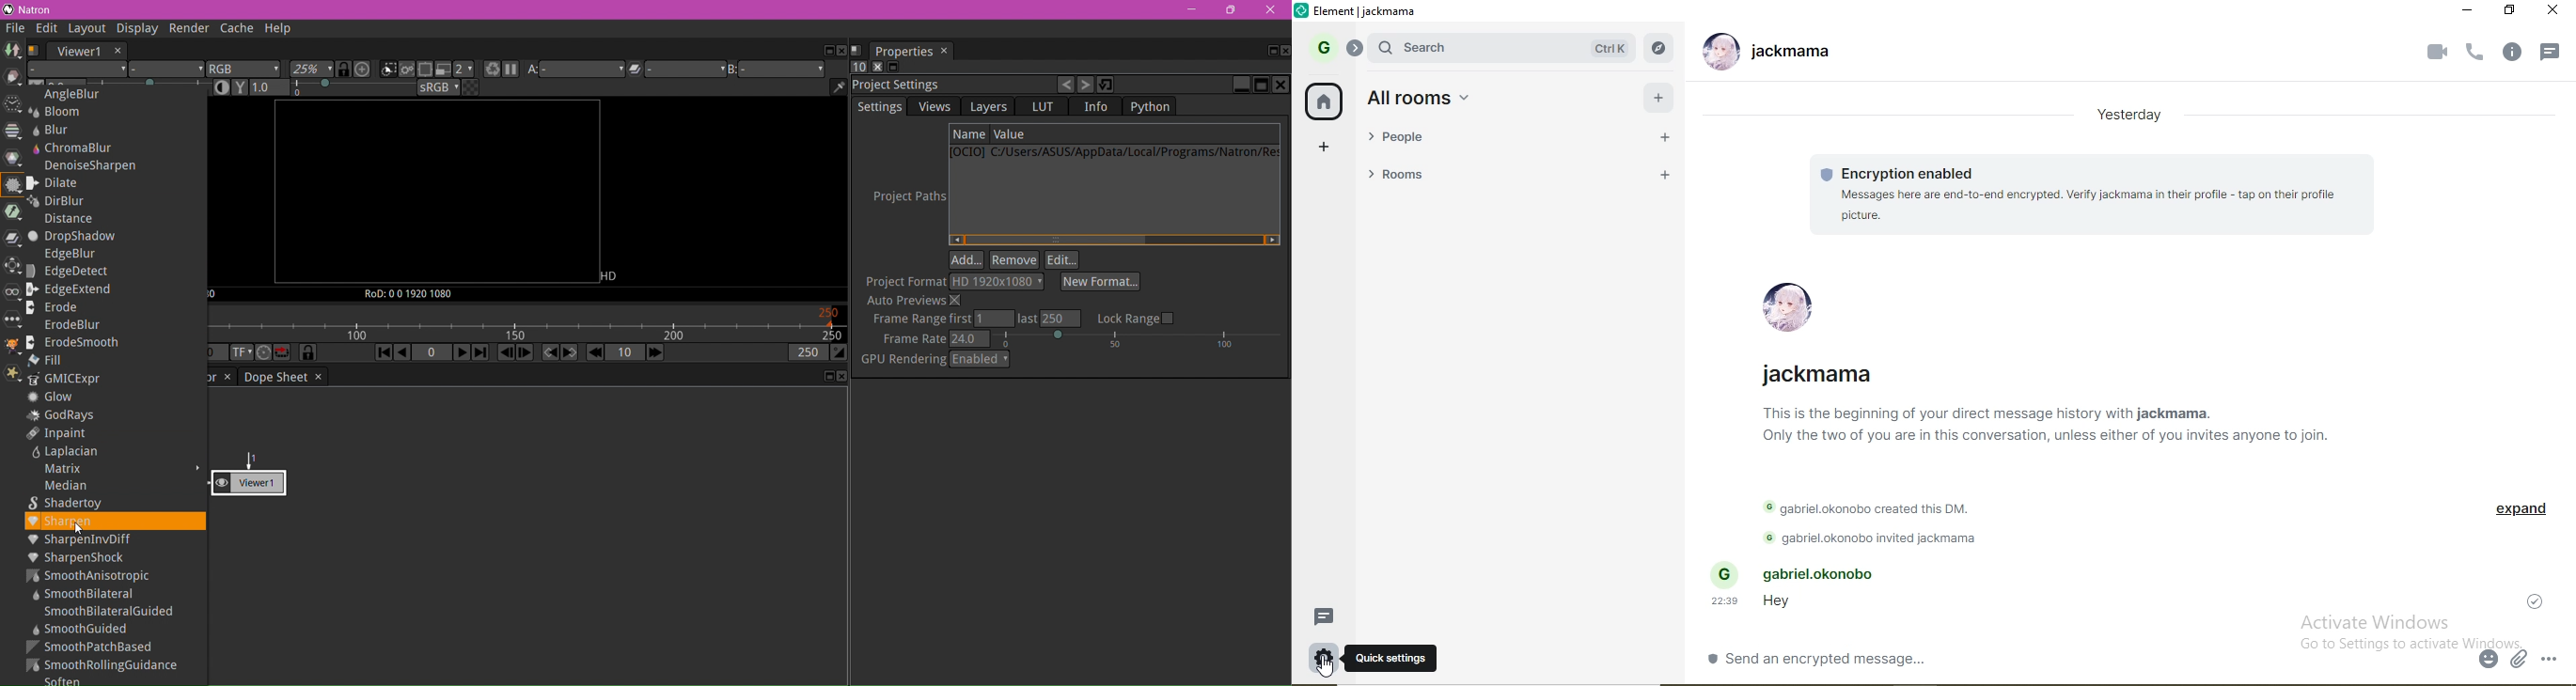  Describe the element at coordinates (2043, 427) in the screenshot. I see `This is the beginning of your direct message history with jackmama.
Only the two of you are in this conversation, unless either of you invites anyone to join.` at that location.